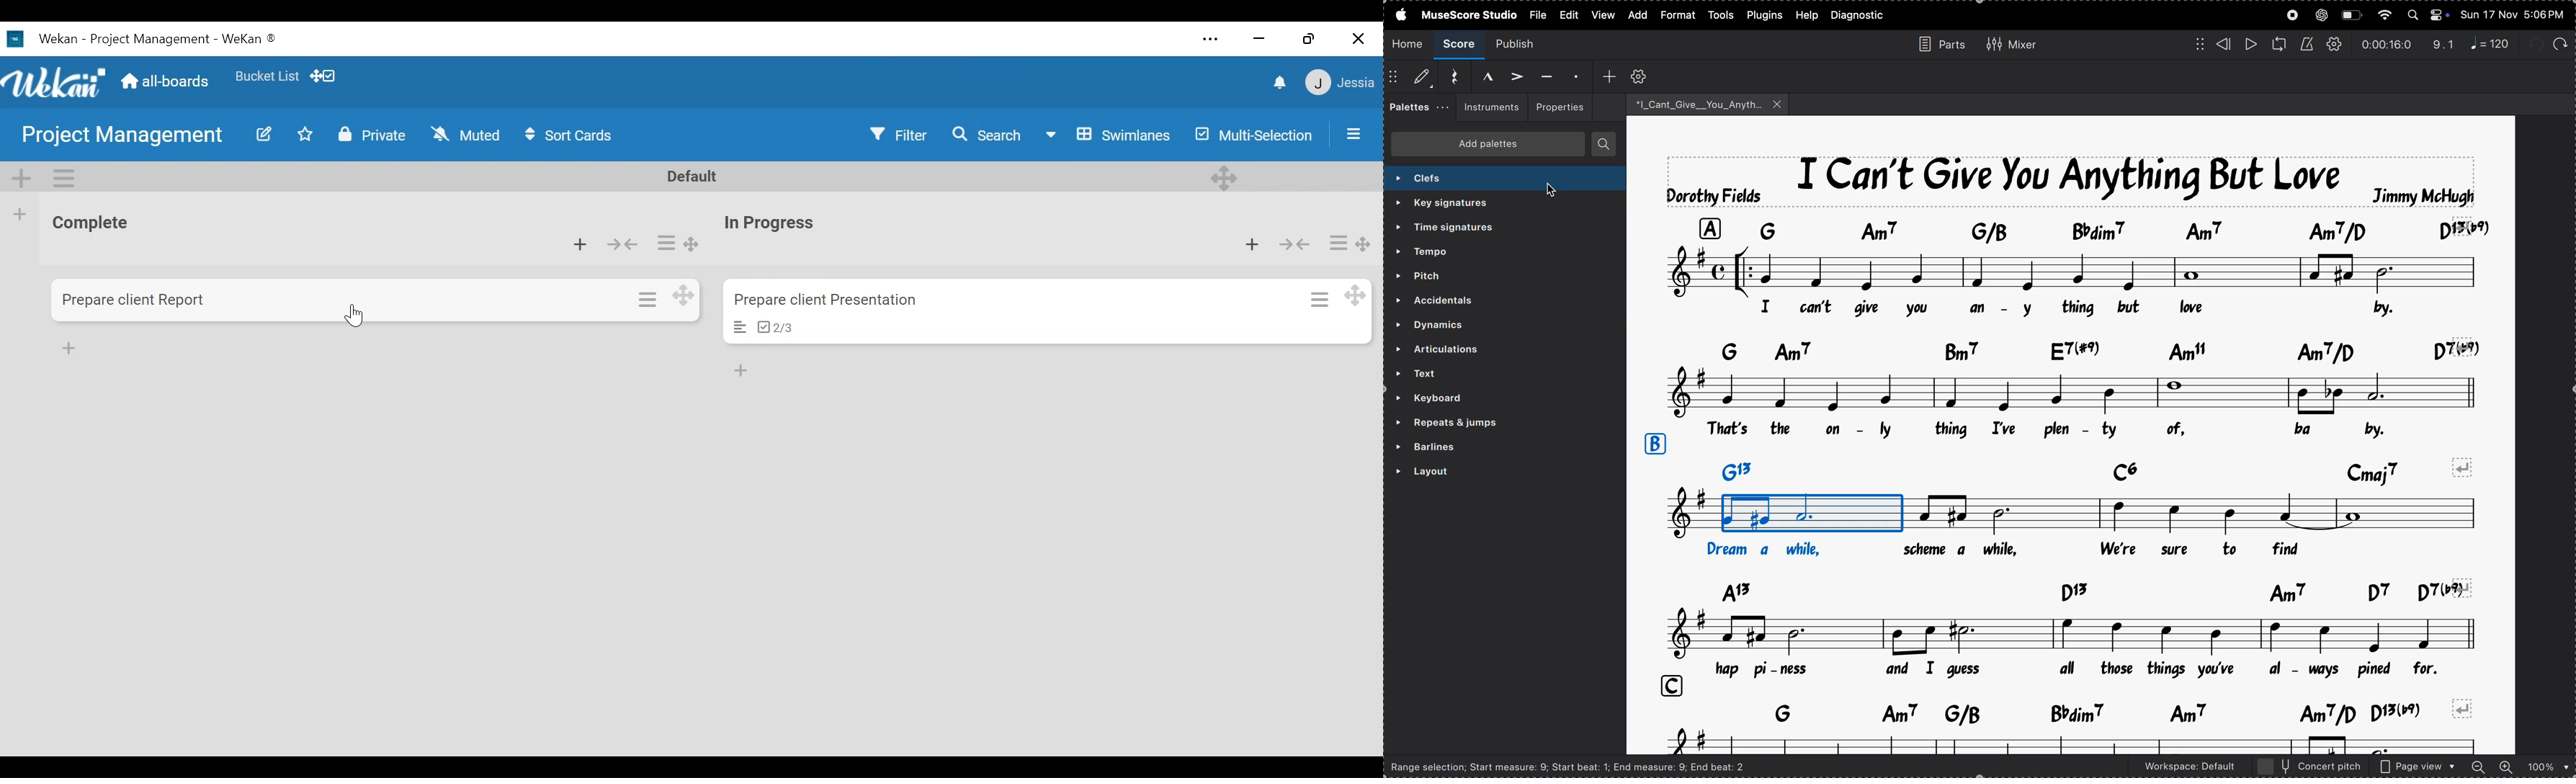 This screenshot has width=2576, height=784. What do you see at coordinates (183, 40) in the screenshot?
I see `Board Title` at bounding box center [183, 40].